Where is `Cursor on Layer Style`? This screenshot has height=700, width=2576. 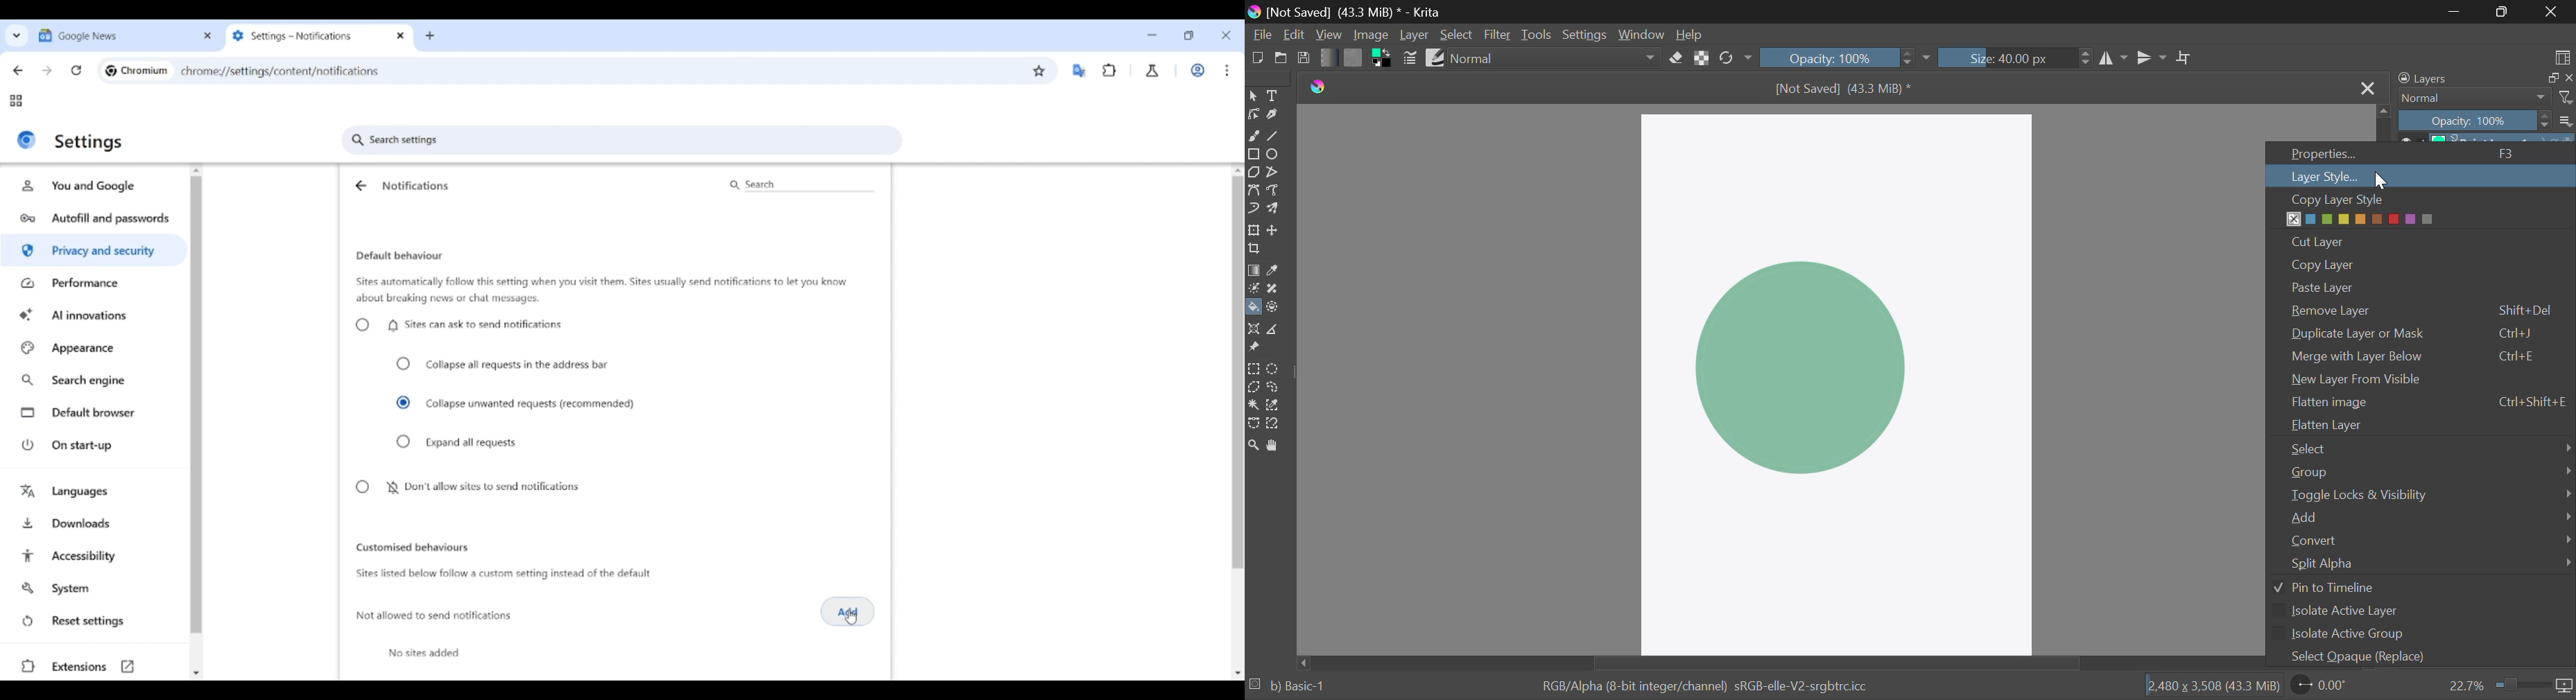
Cursor on Layer Style is located at coordinates (2418, 177).